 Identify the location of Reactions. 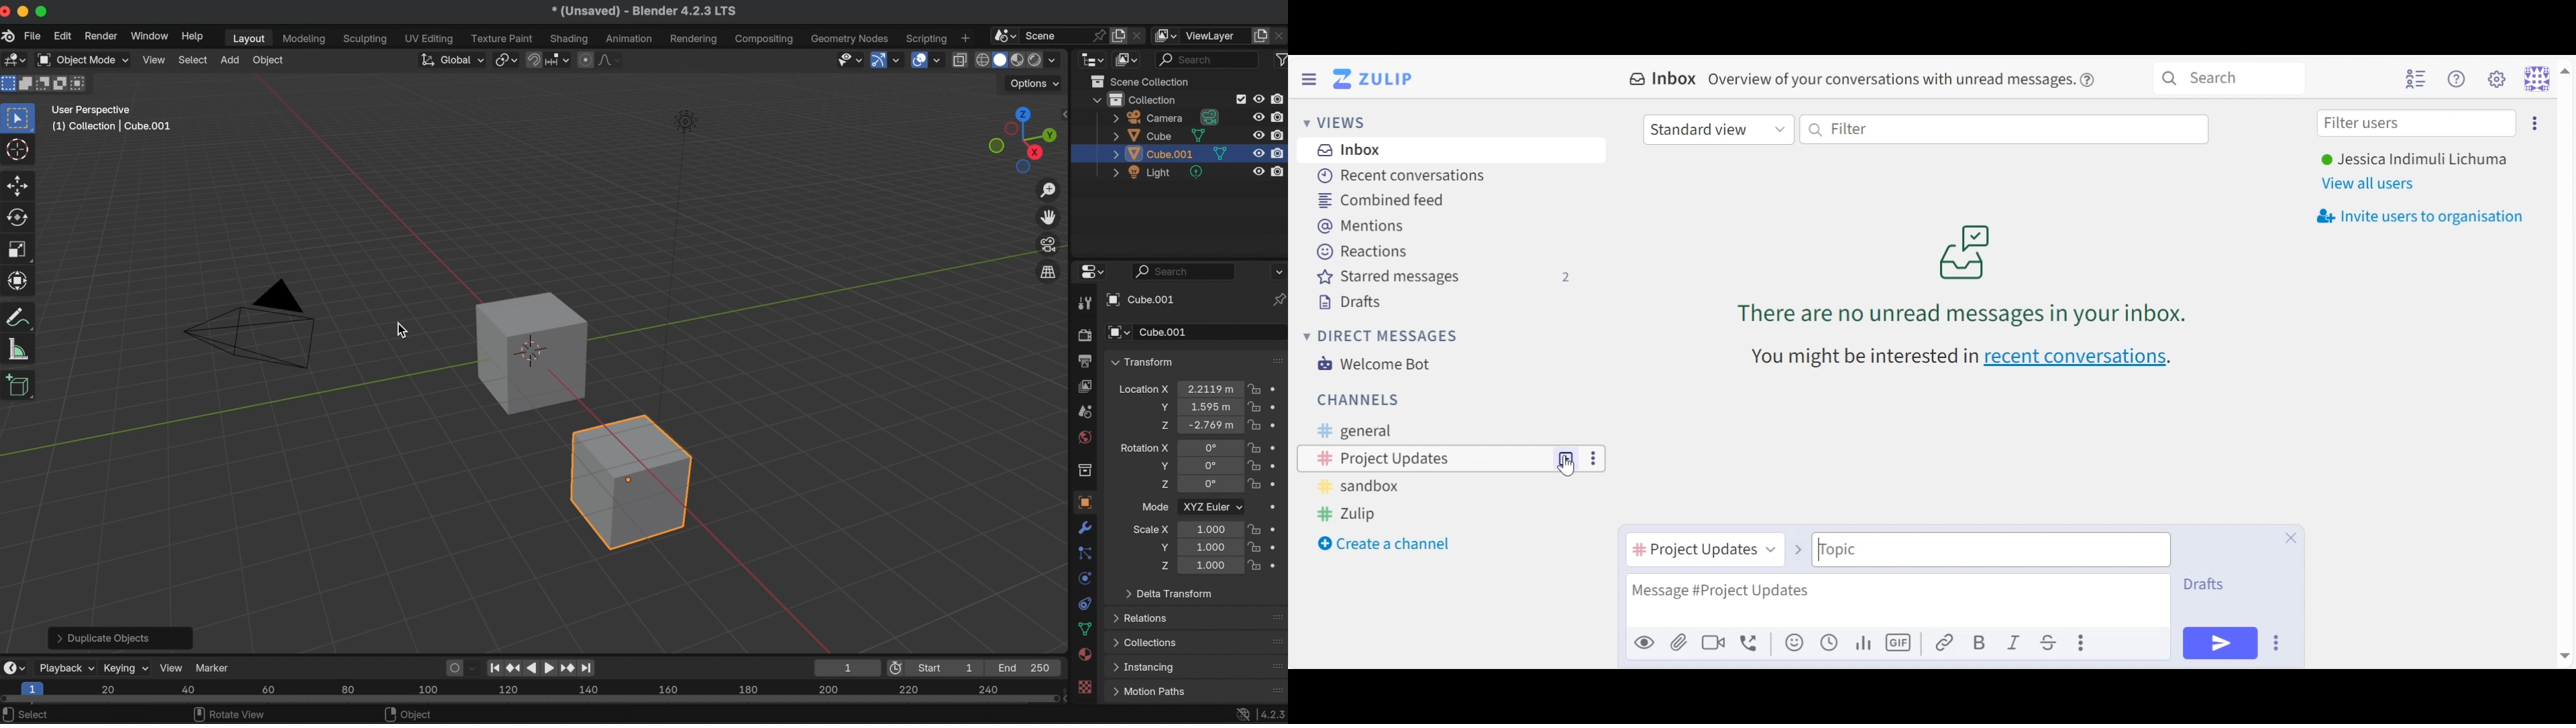
(1362, 250).